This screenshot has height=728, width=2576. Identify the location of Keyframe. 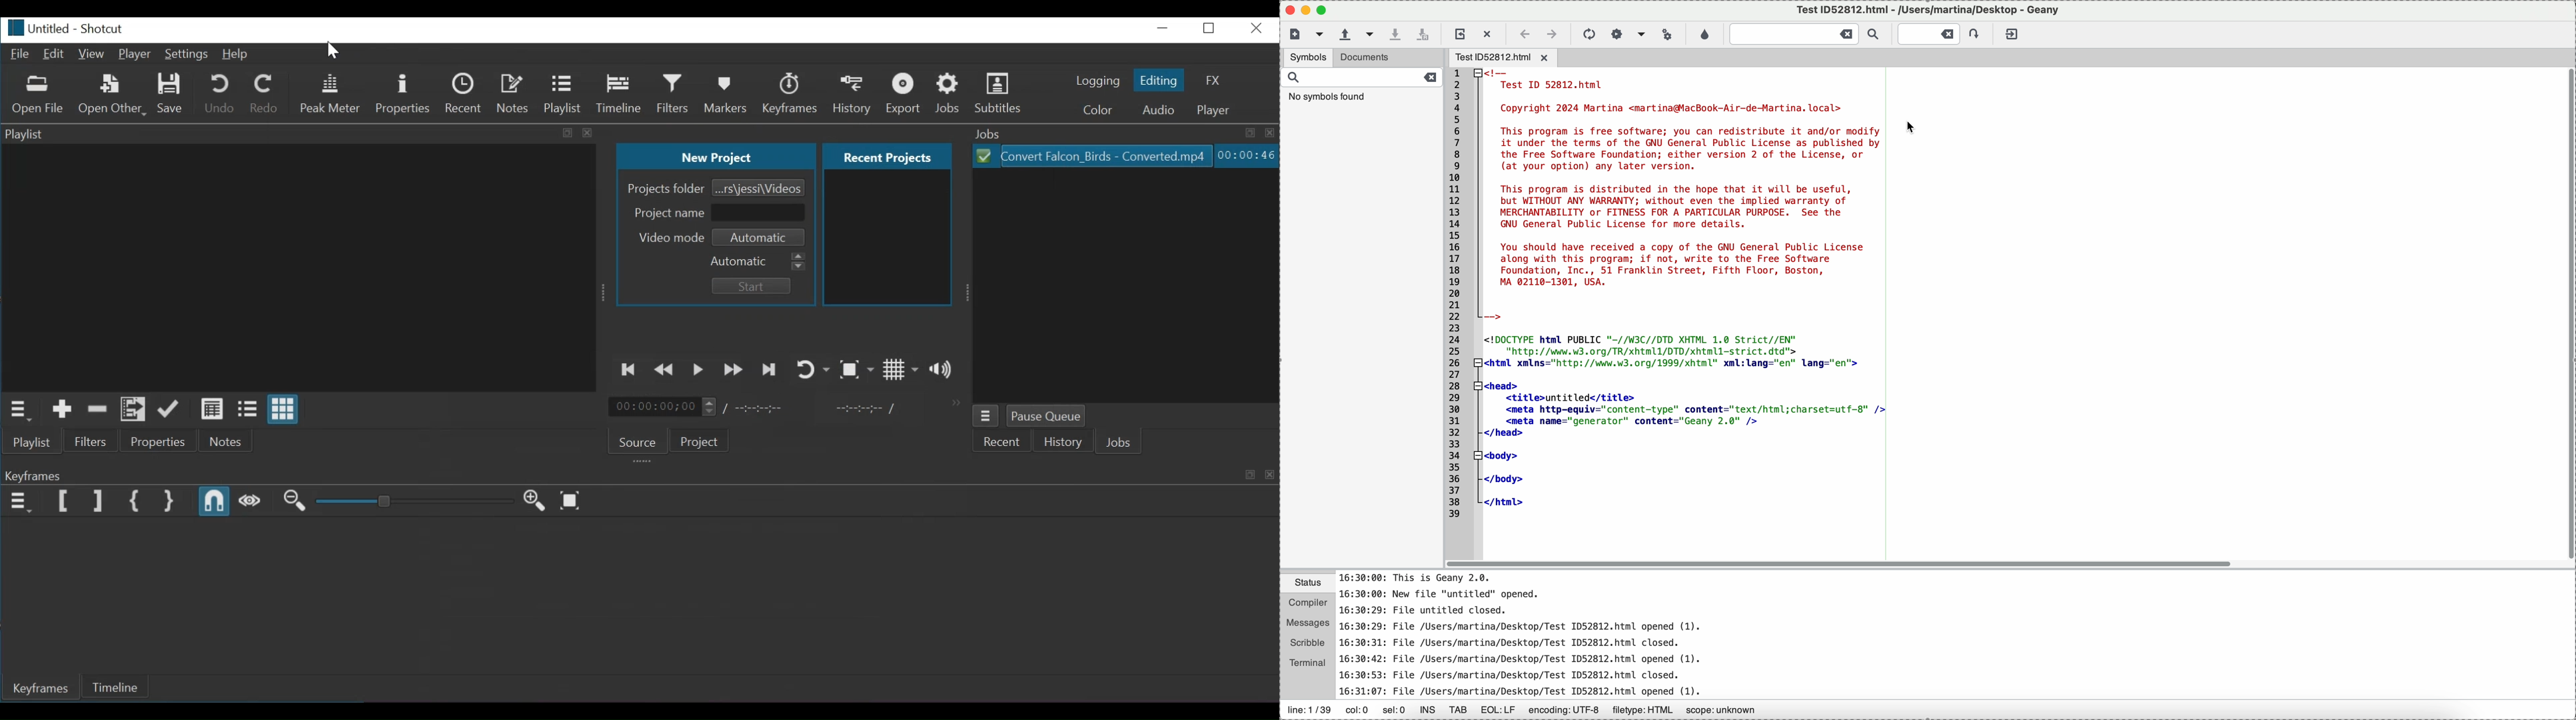
(637, 475).